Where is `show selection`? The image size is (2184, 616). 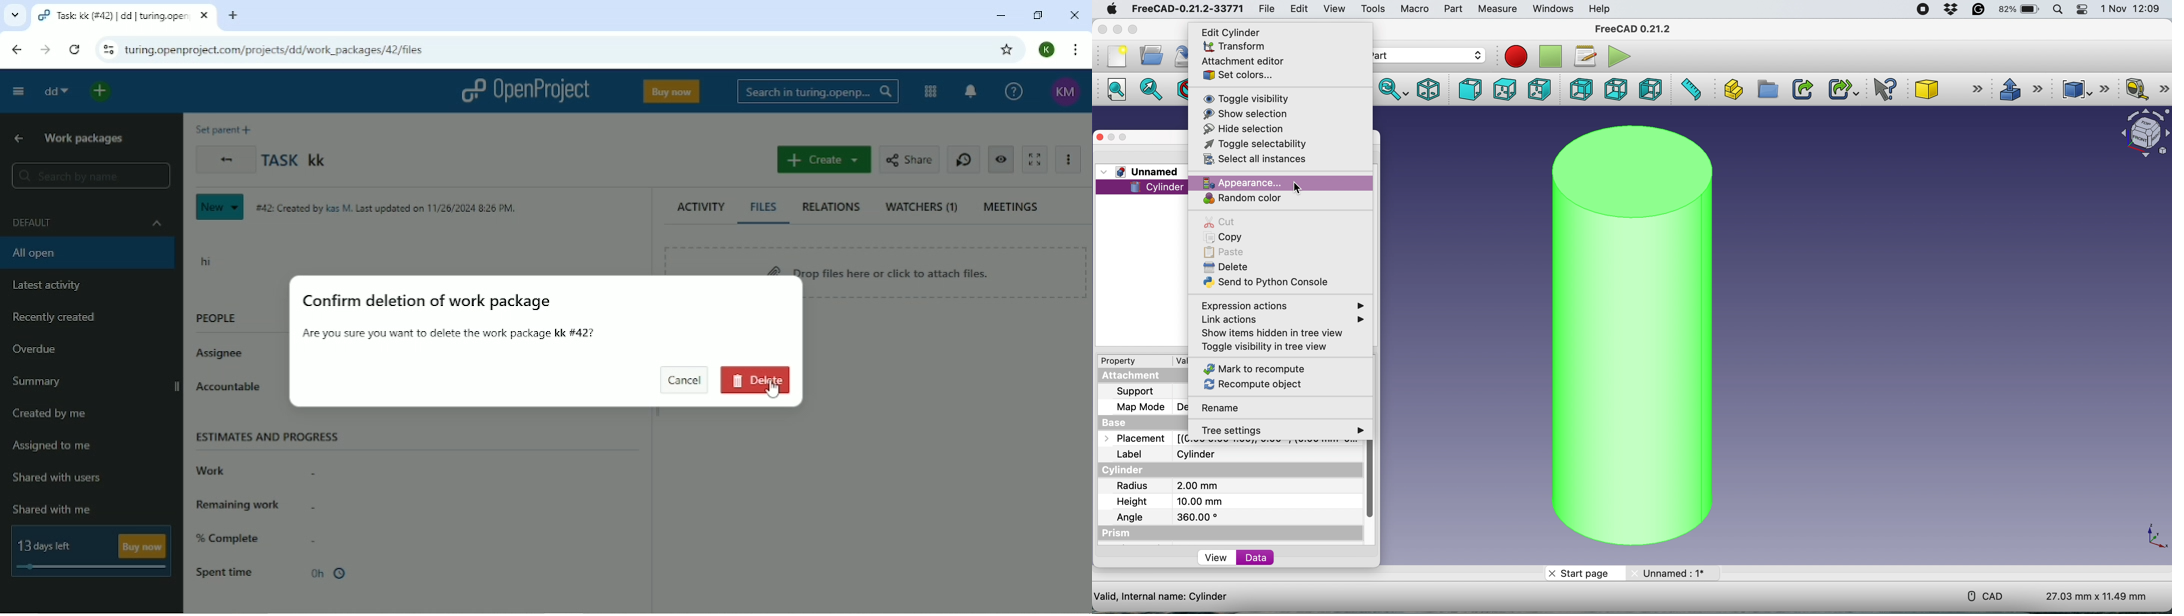
show selection is located at coordinates (1247, 114).